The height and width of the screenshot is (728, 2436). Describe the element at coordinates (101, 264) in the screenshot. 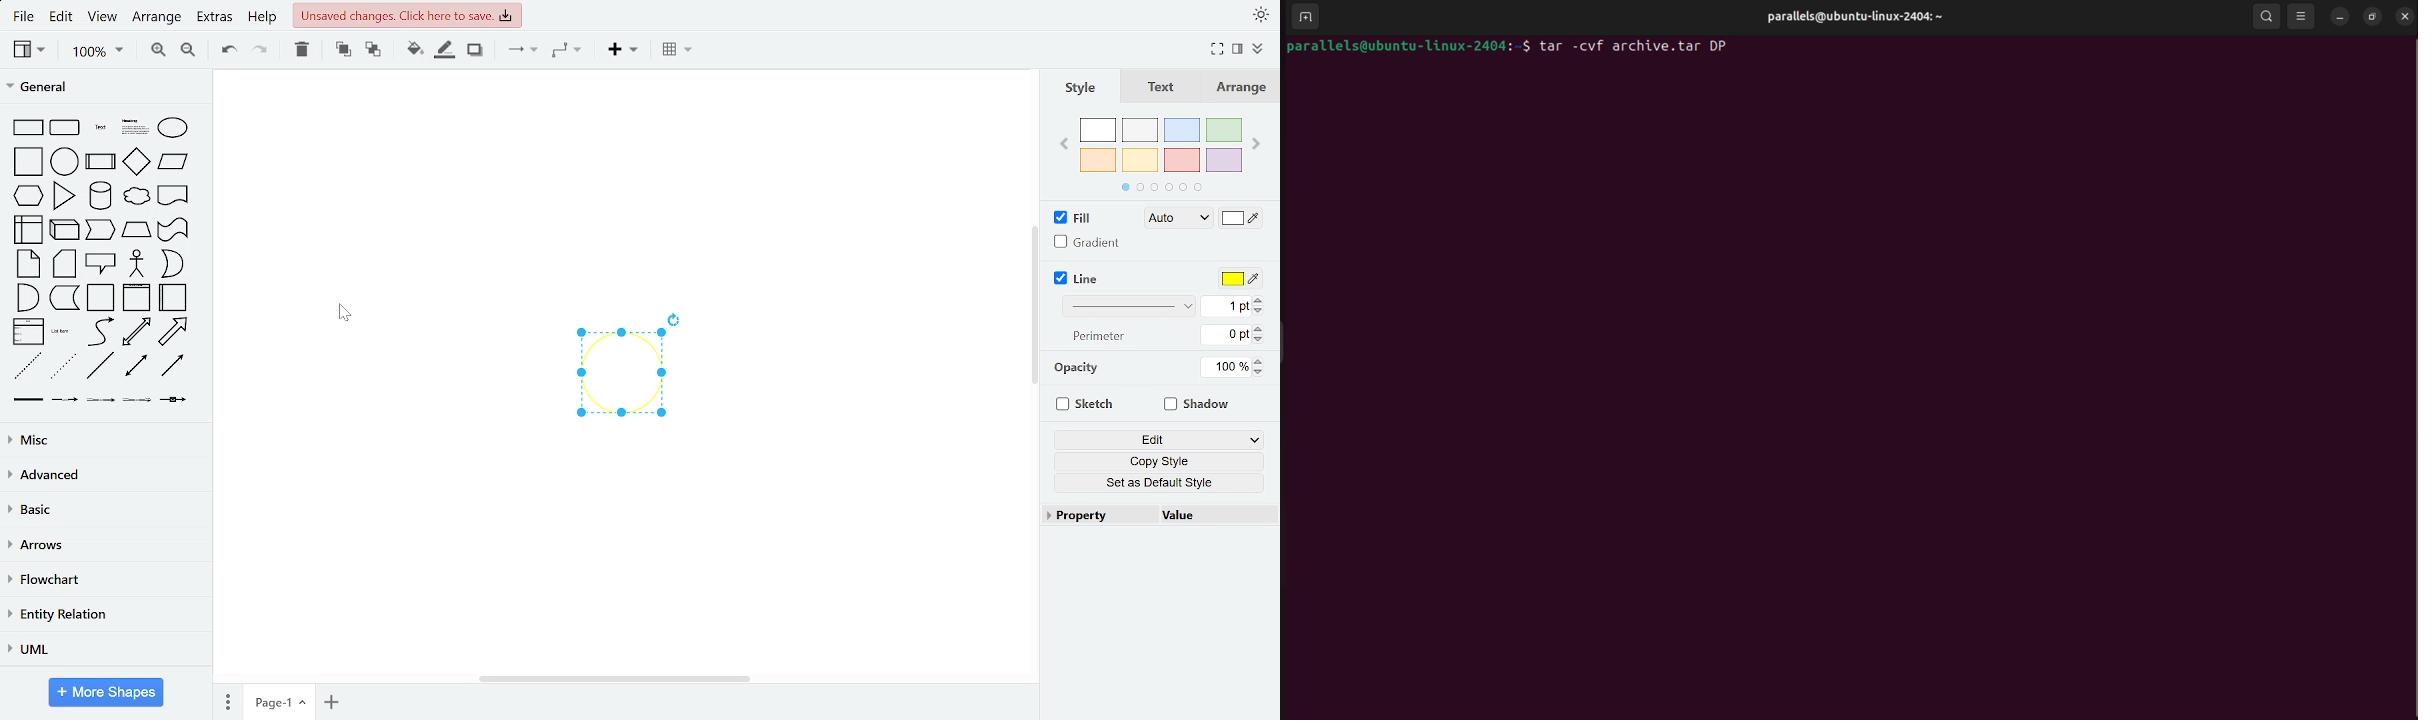

I see `callout` at that location.